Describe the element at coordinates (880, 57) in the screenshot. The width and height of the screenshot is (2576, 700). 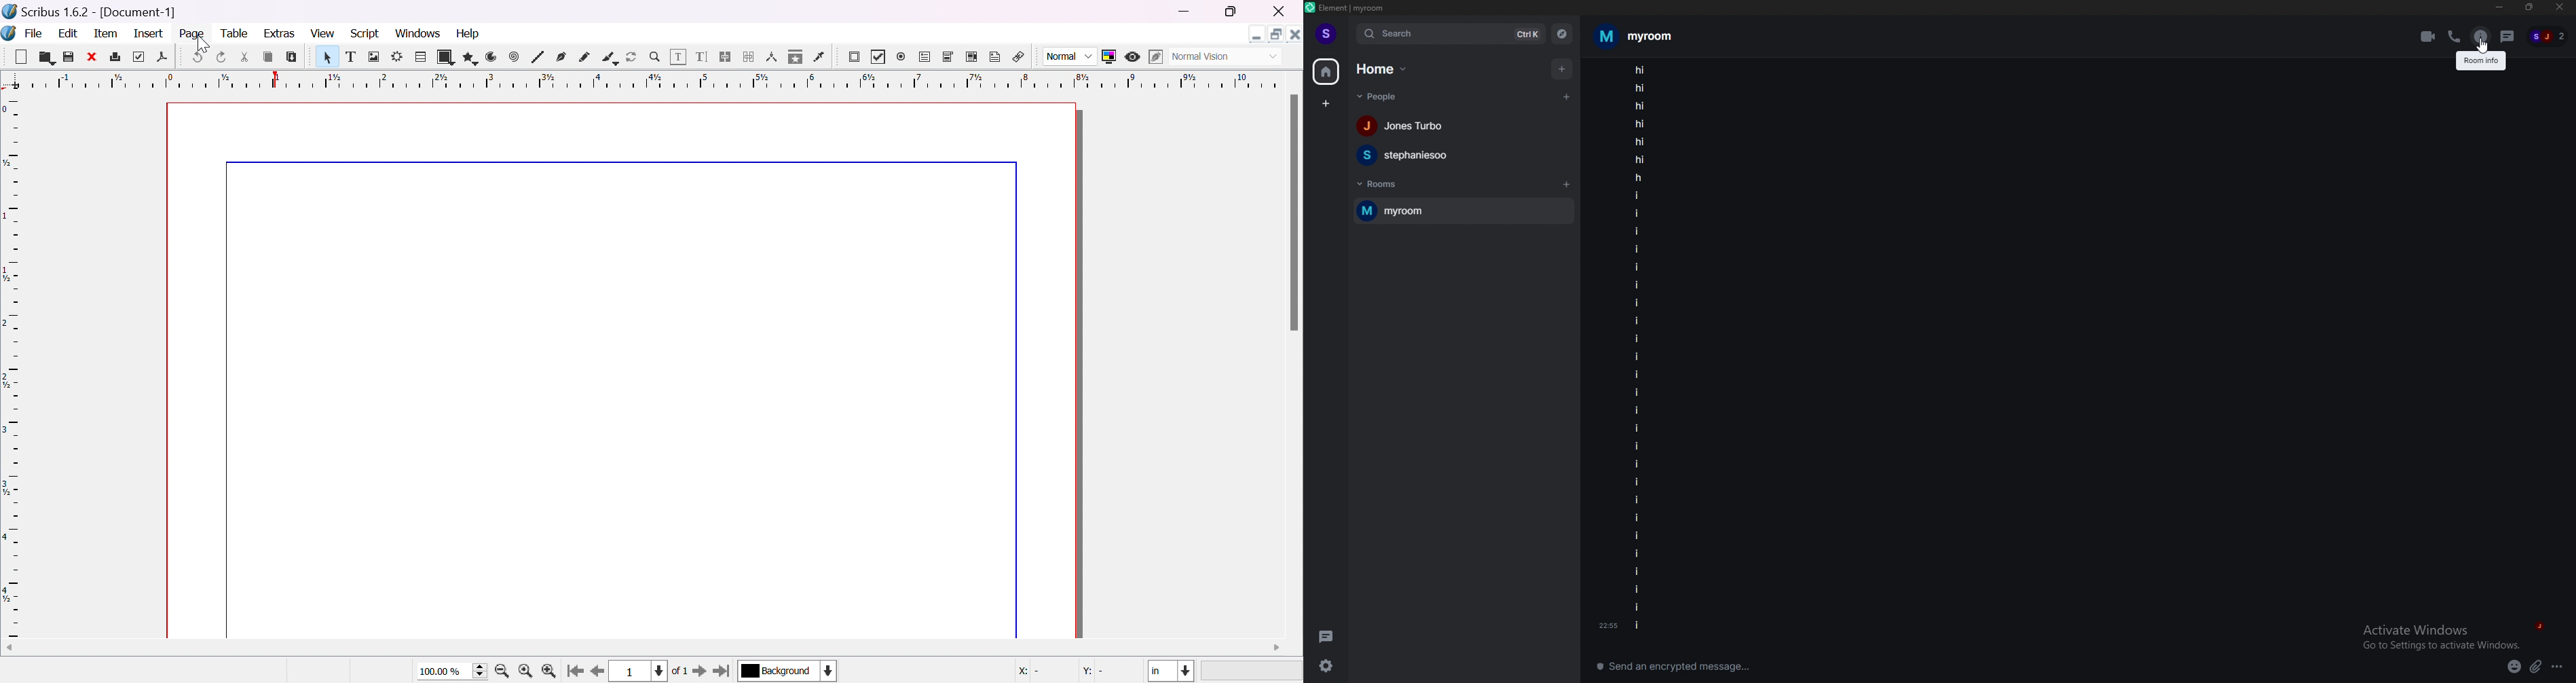
I see `PDF checkbox` at that location.